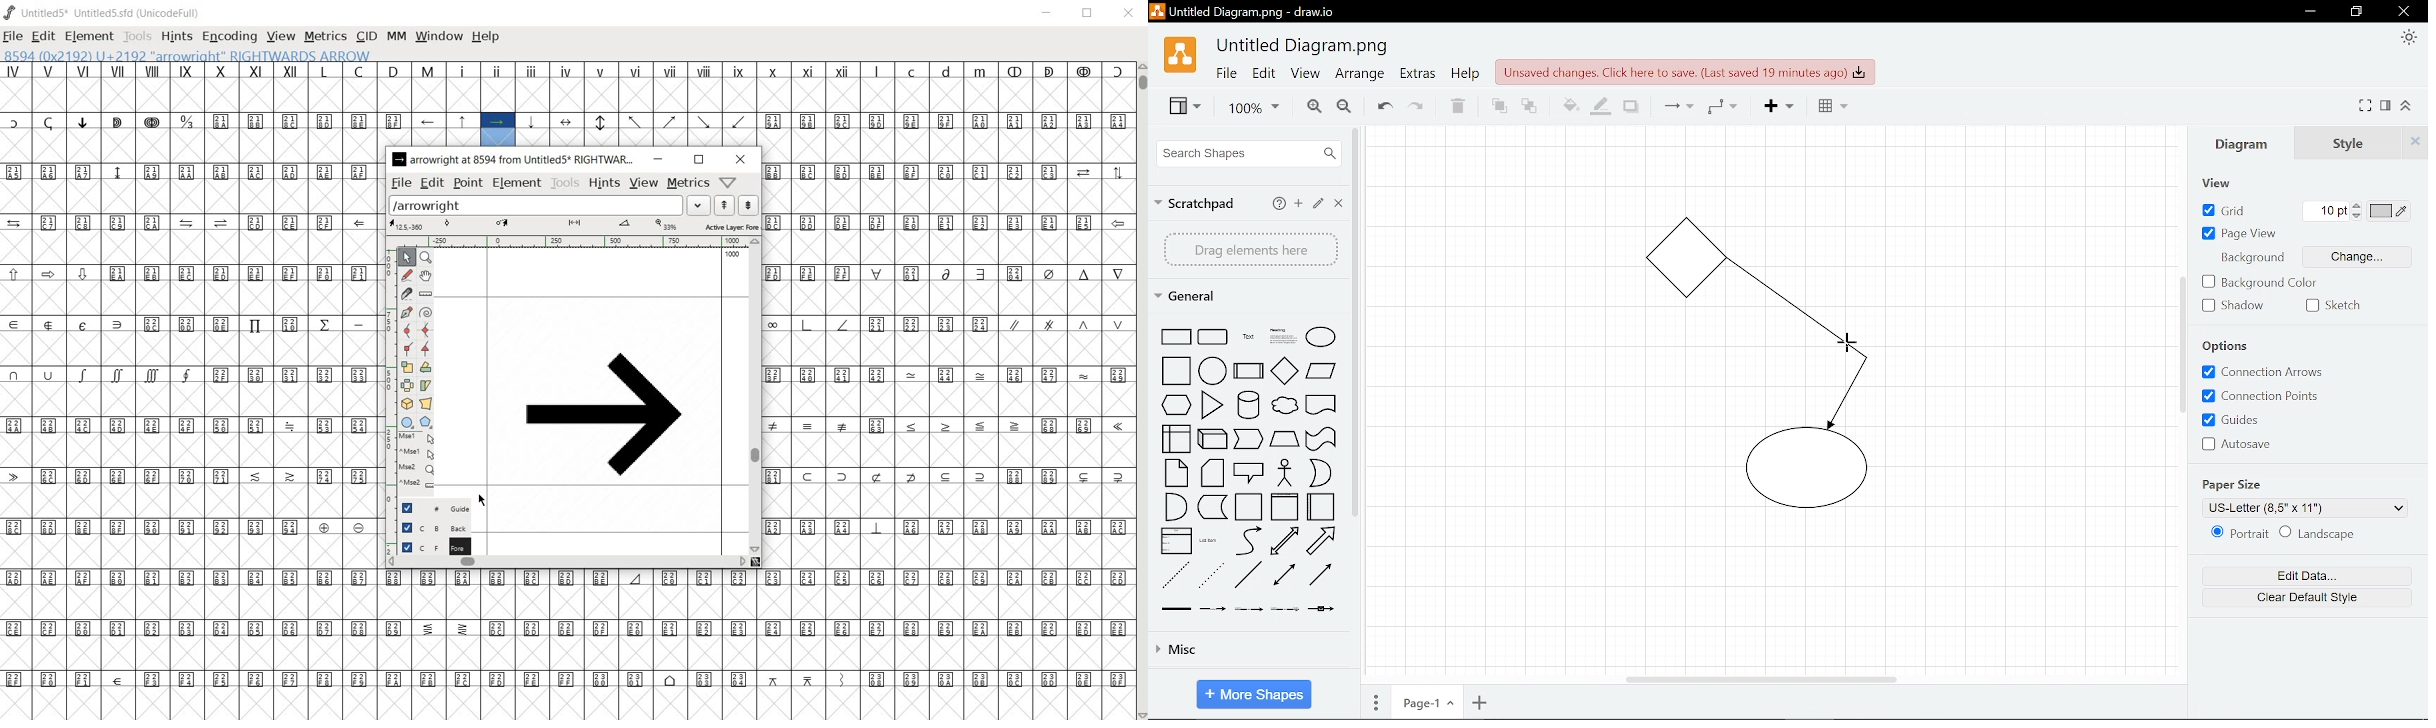 Image resolution: width=2436 pixels, height=728 pixels. I want to click on Style, so click(2357, 141).